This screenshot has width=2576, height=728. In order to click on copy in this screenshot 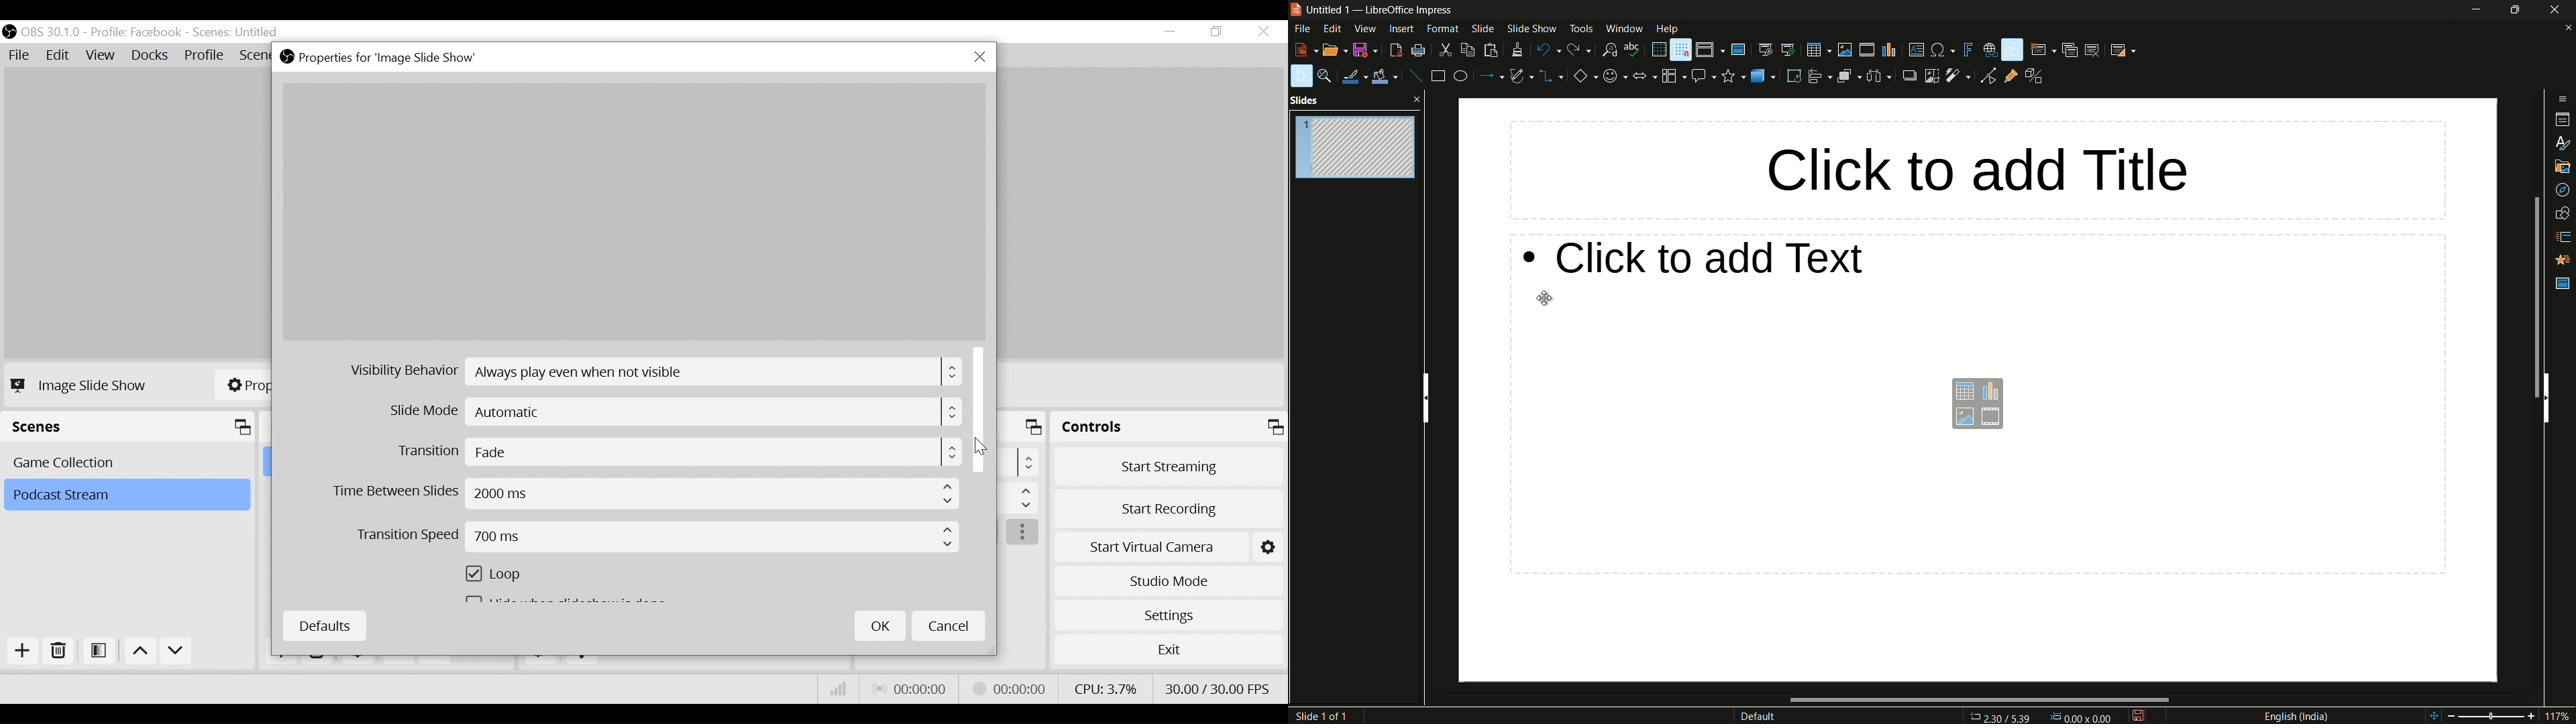, I will do `click(1466, 50)`.